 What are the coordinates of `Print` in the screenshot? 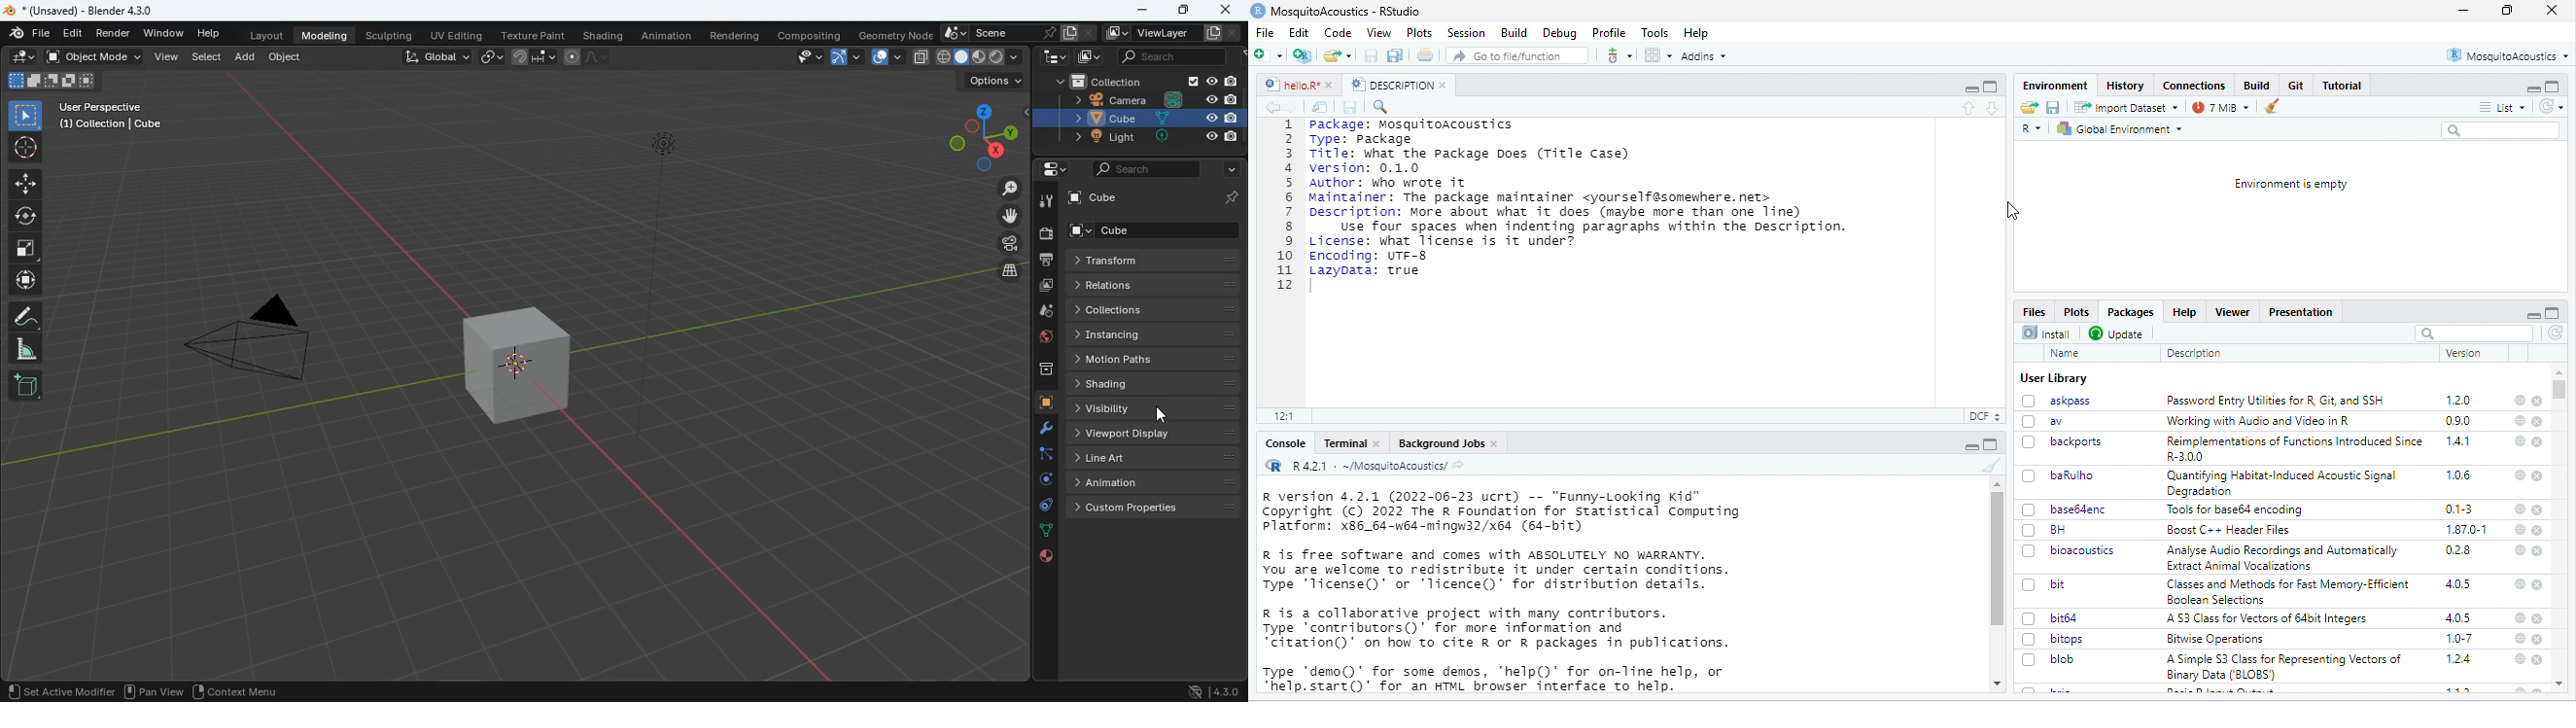 It's located at (1426, 54).